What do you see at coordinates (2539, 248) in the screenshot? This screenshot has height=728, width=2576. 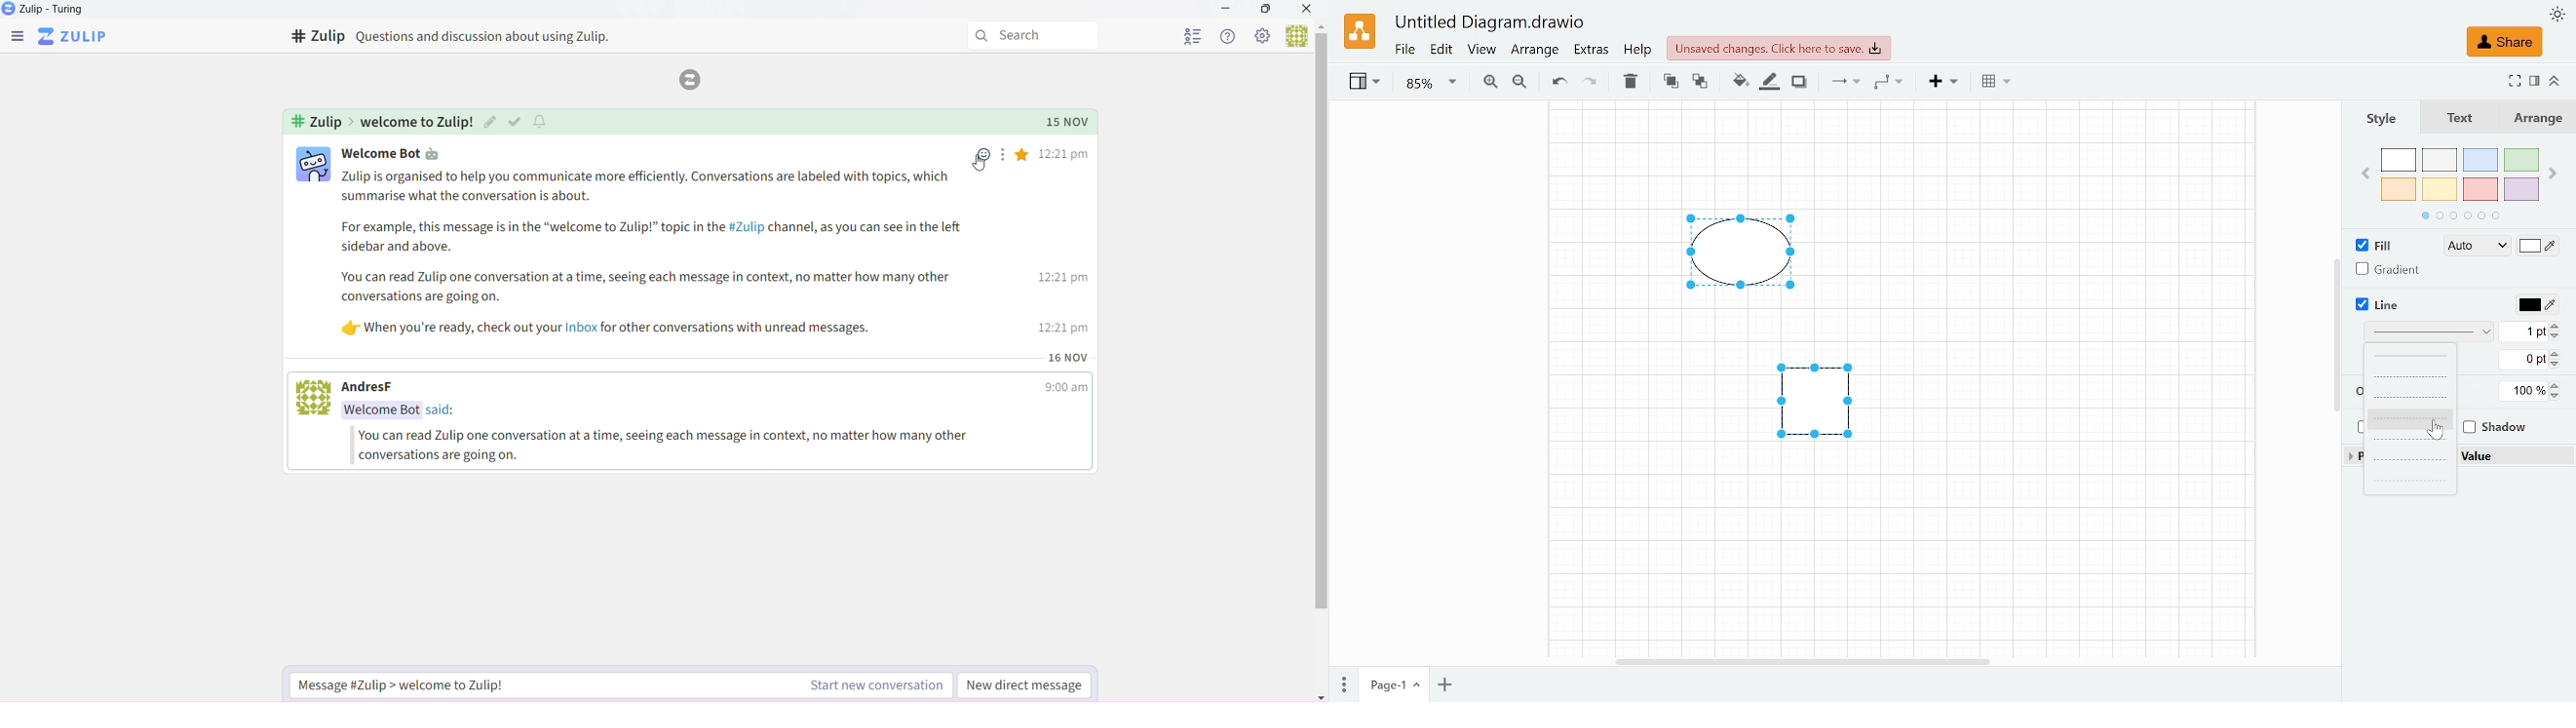 I see `Fill color` at bounding box center [2539, 248].